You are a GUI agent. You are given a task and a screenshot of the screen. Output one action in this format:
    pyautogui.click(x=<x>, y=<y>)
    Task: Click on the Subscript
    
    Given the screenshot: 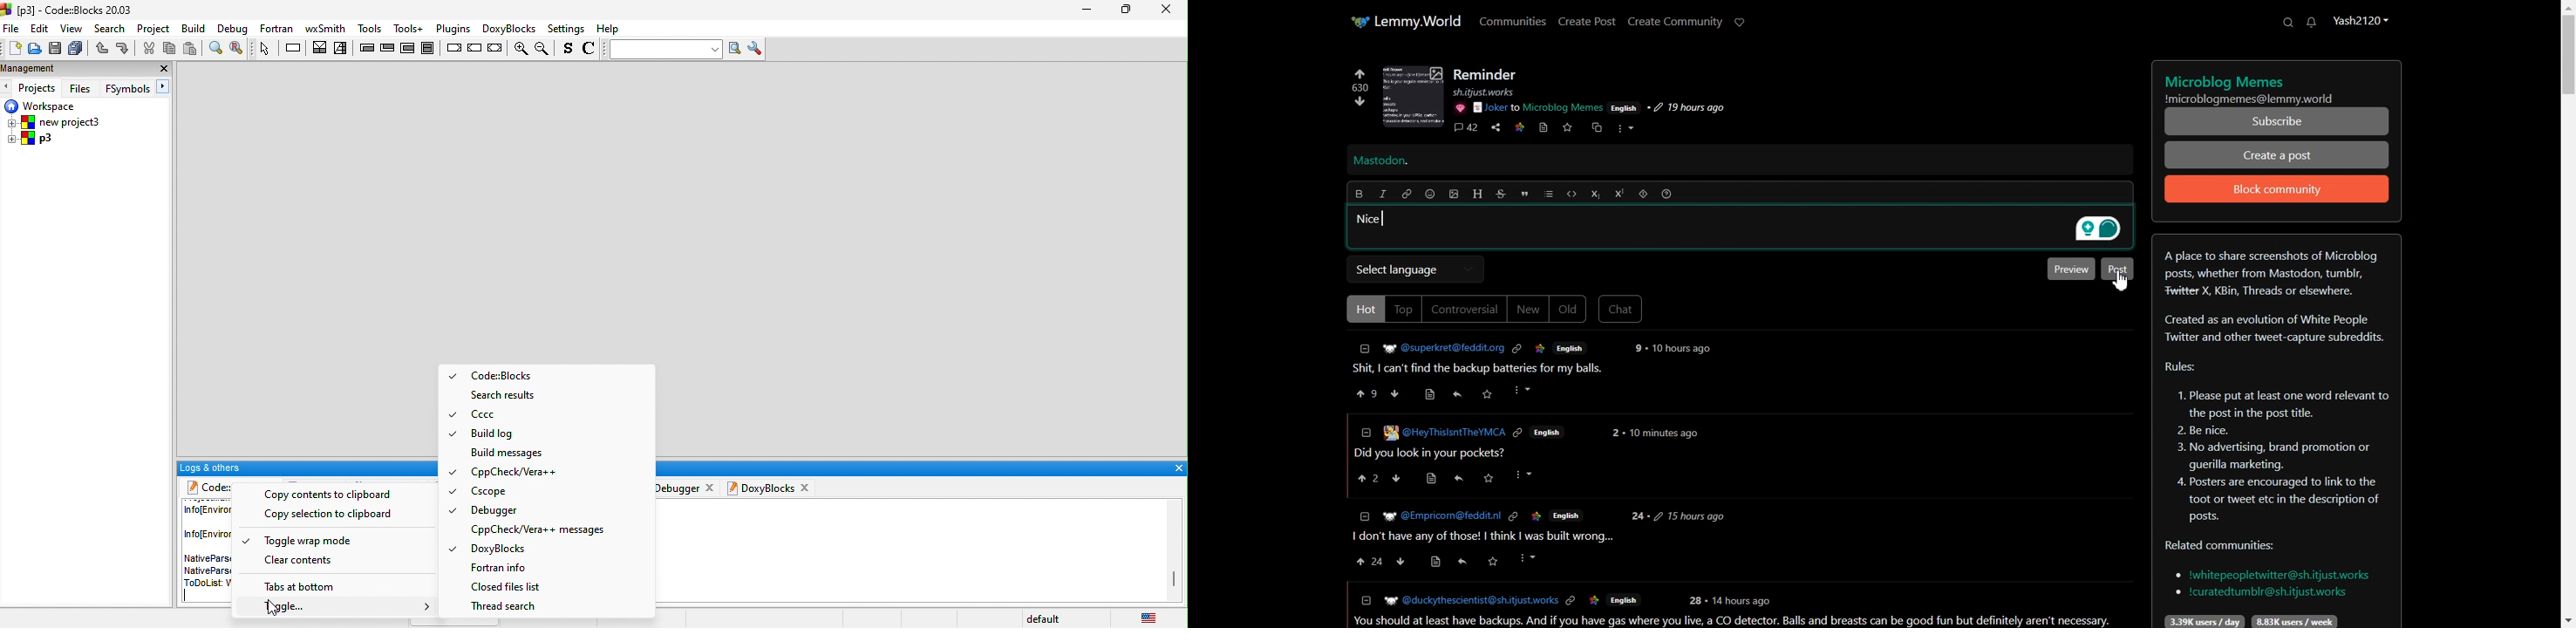 What is the action you would take?
    pyautogui.click(x=1595, y=195)
    